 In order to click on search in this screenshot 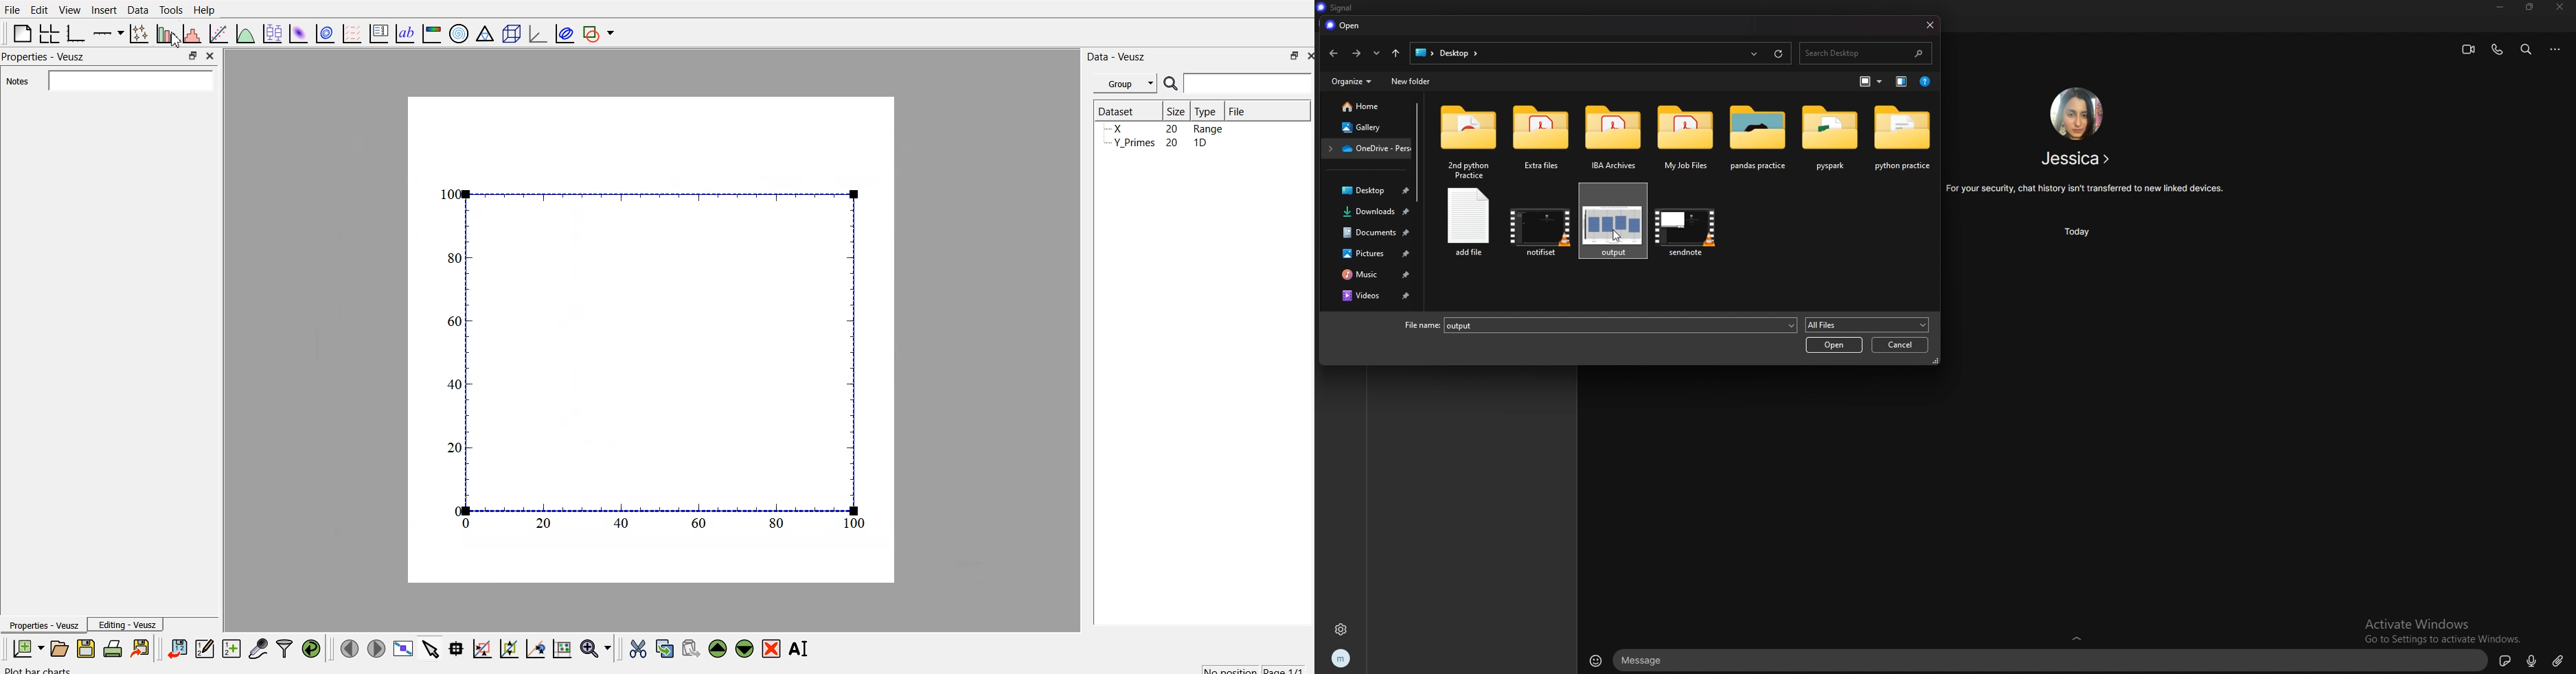, I will do `click(1866, 54)`.